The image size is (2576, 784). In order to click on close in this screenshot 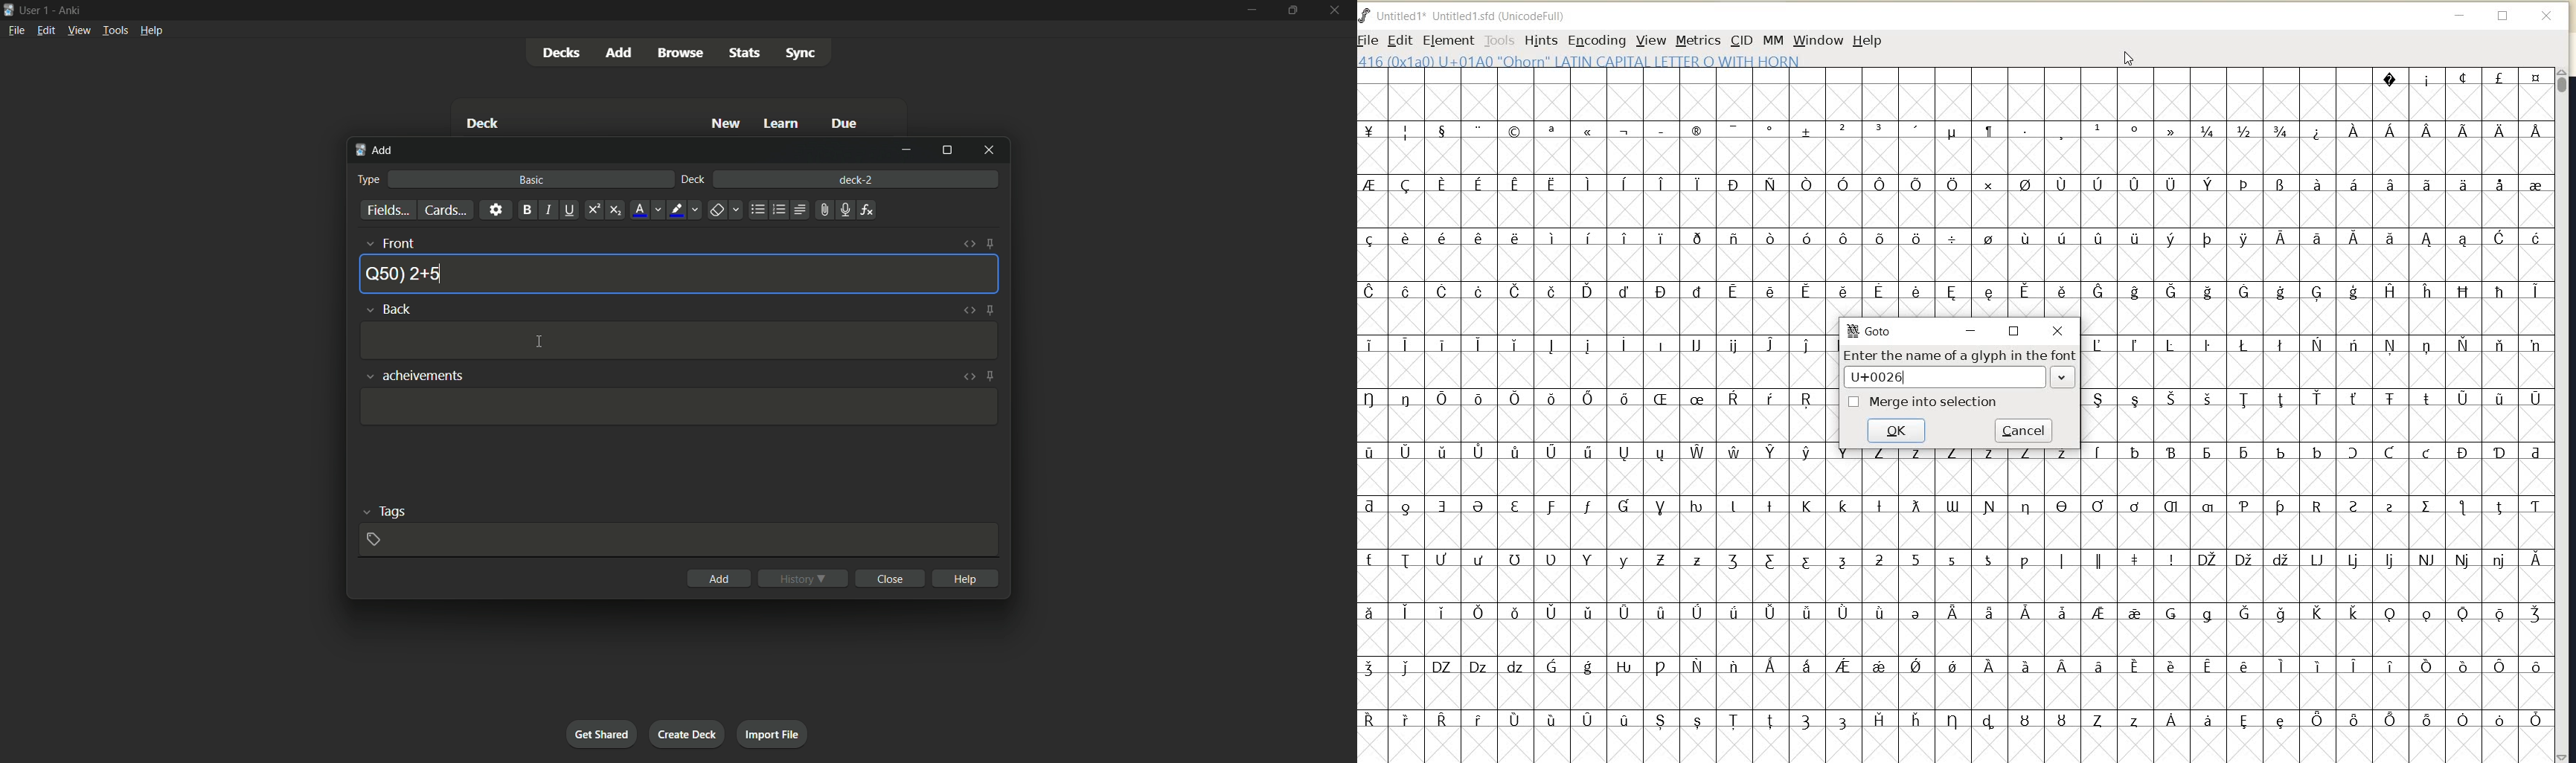, I will do `click(889, 578)`.